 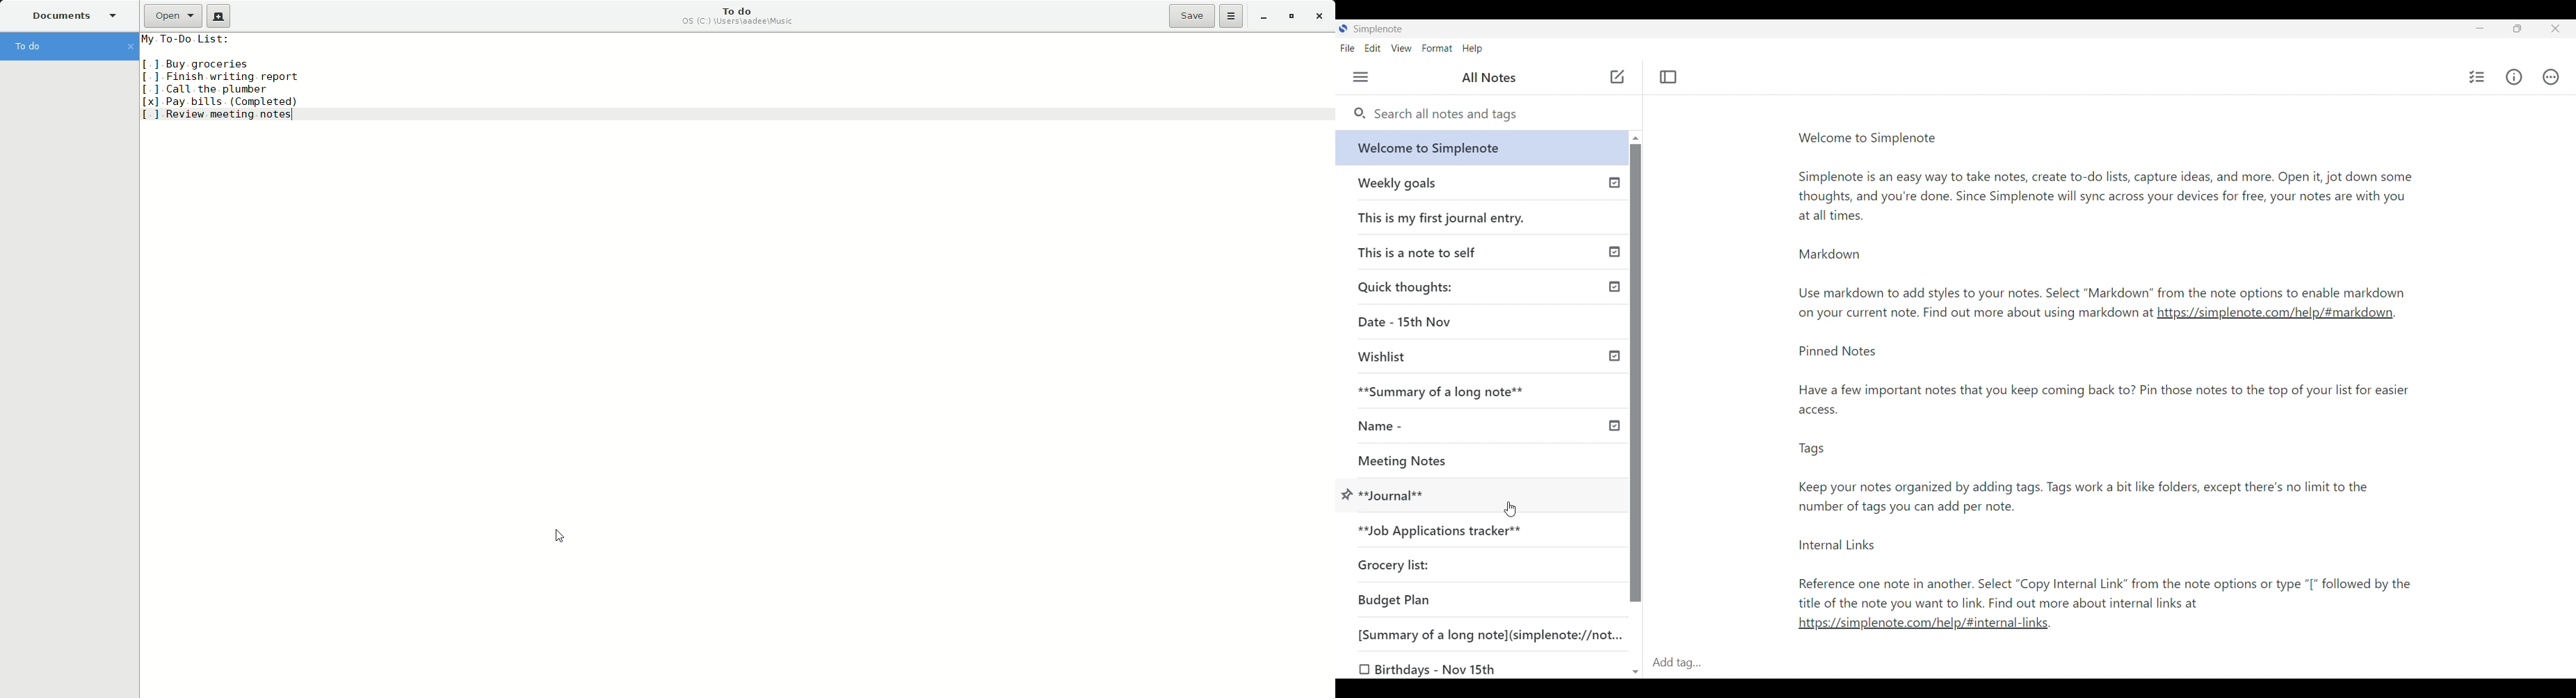 What do you see at coordinates (1438, 48) in the screenshot?
I see `Format menu` at bounding box center [1438, 48].